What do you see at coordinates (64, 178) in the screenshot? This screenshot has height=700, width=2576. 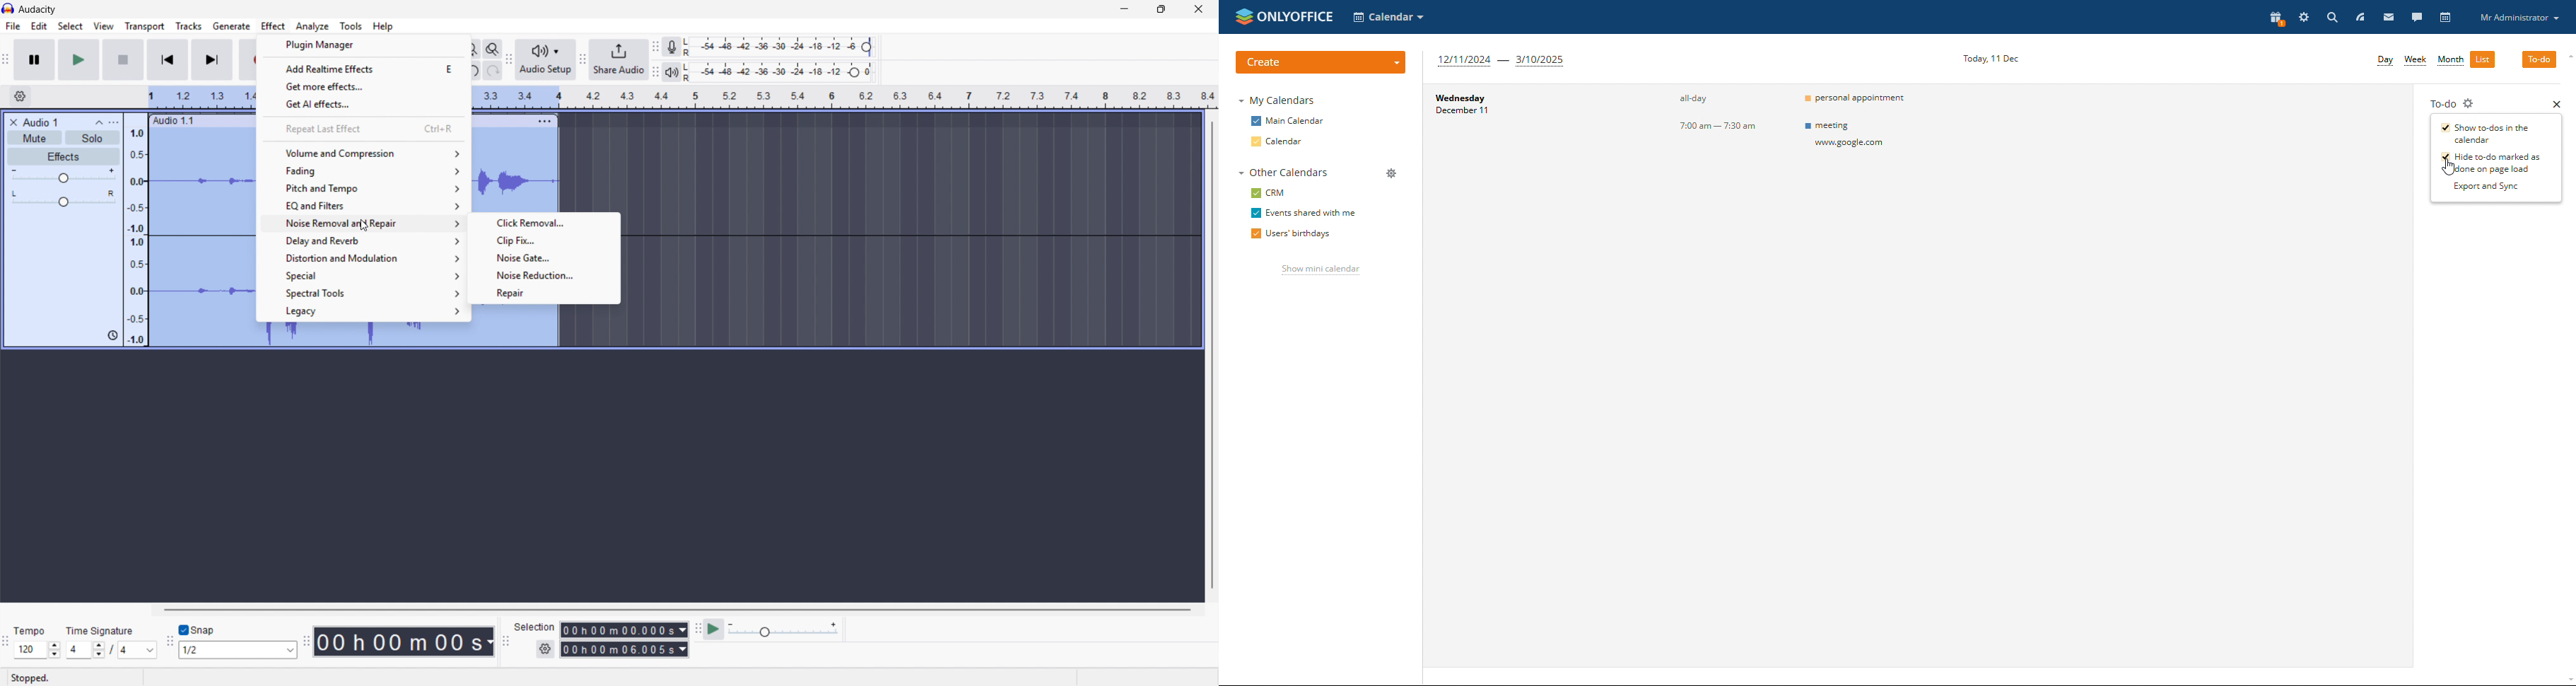 I see `gain` at bounding box center [64, 178].